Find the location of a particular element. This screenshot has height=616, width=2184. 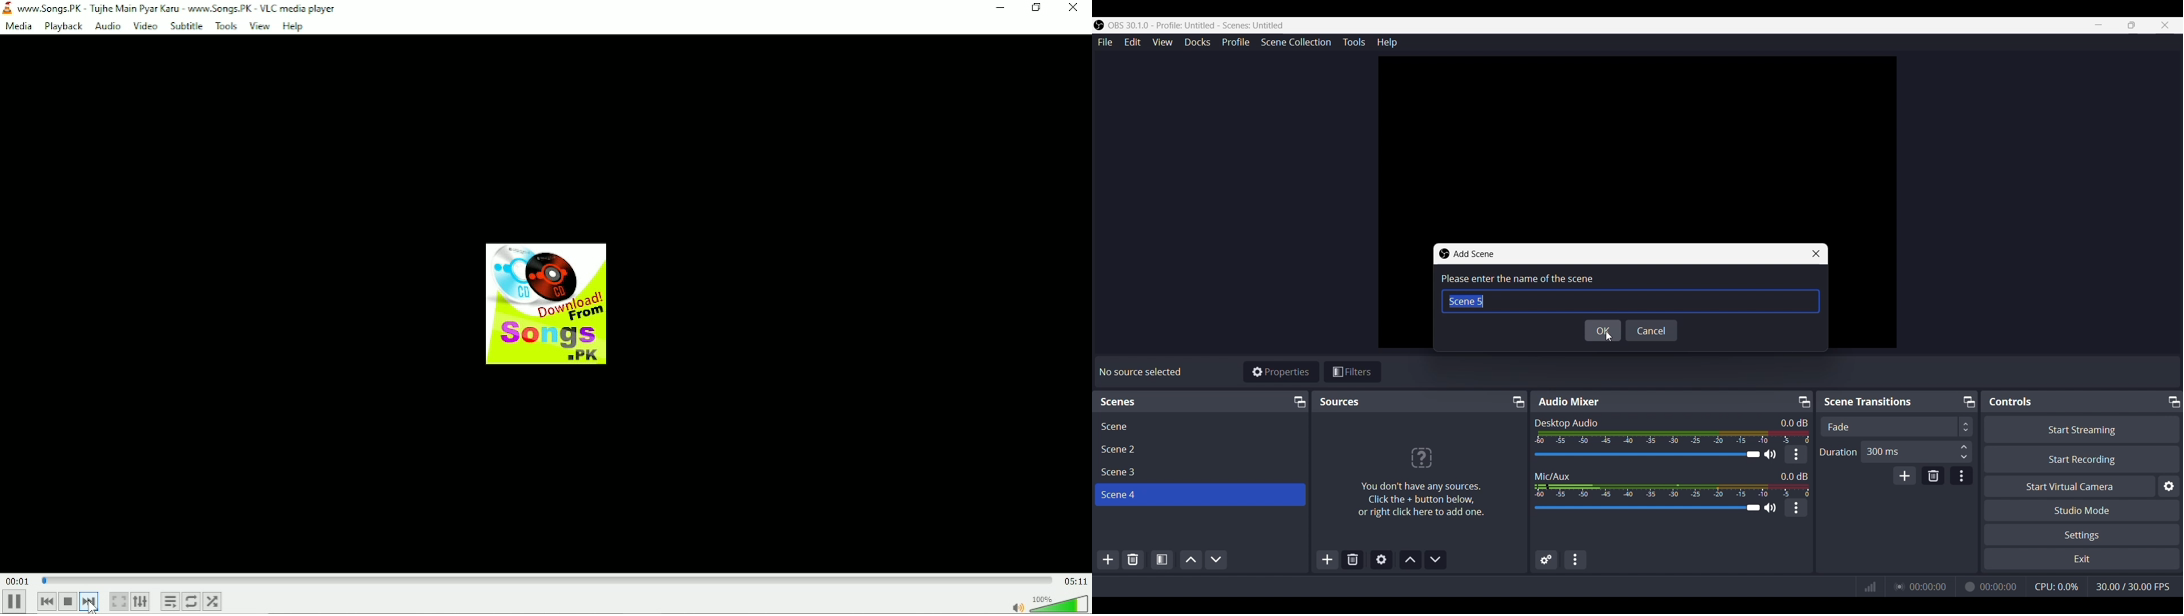

Cancel is located at coordinates (1653, 330).